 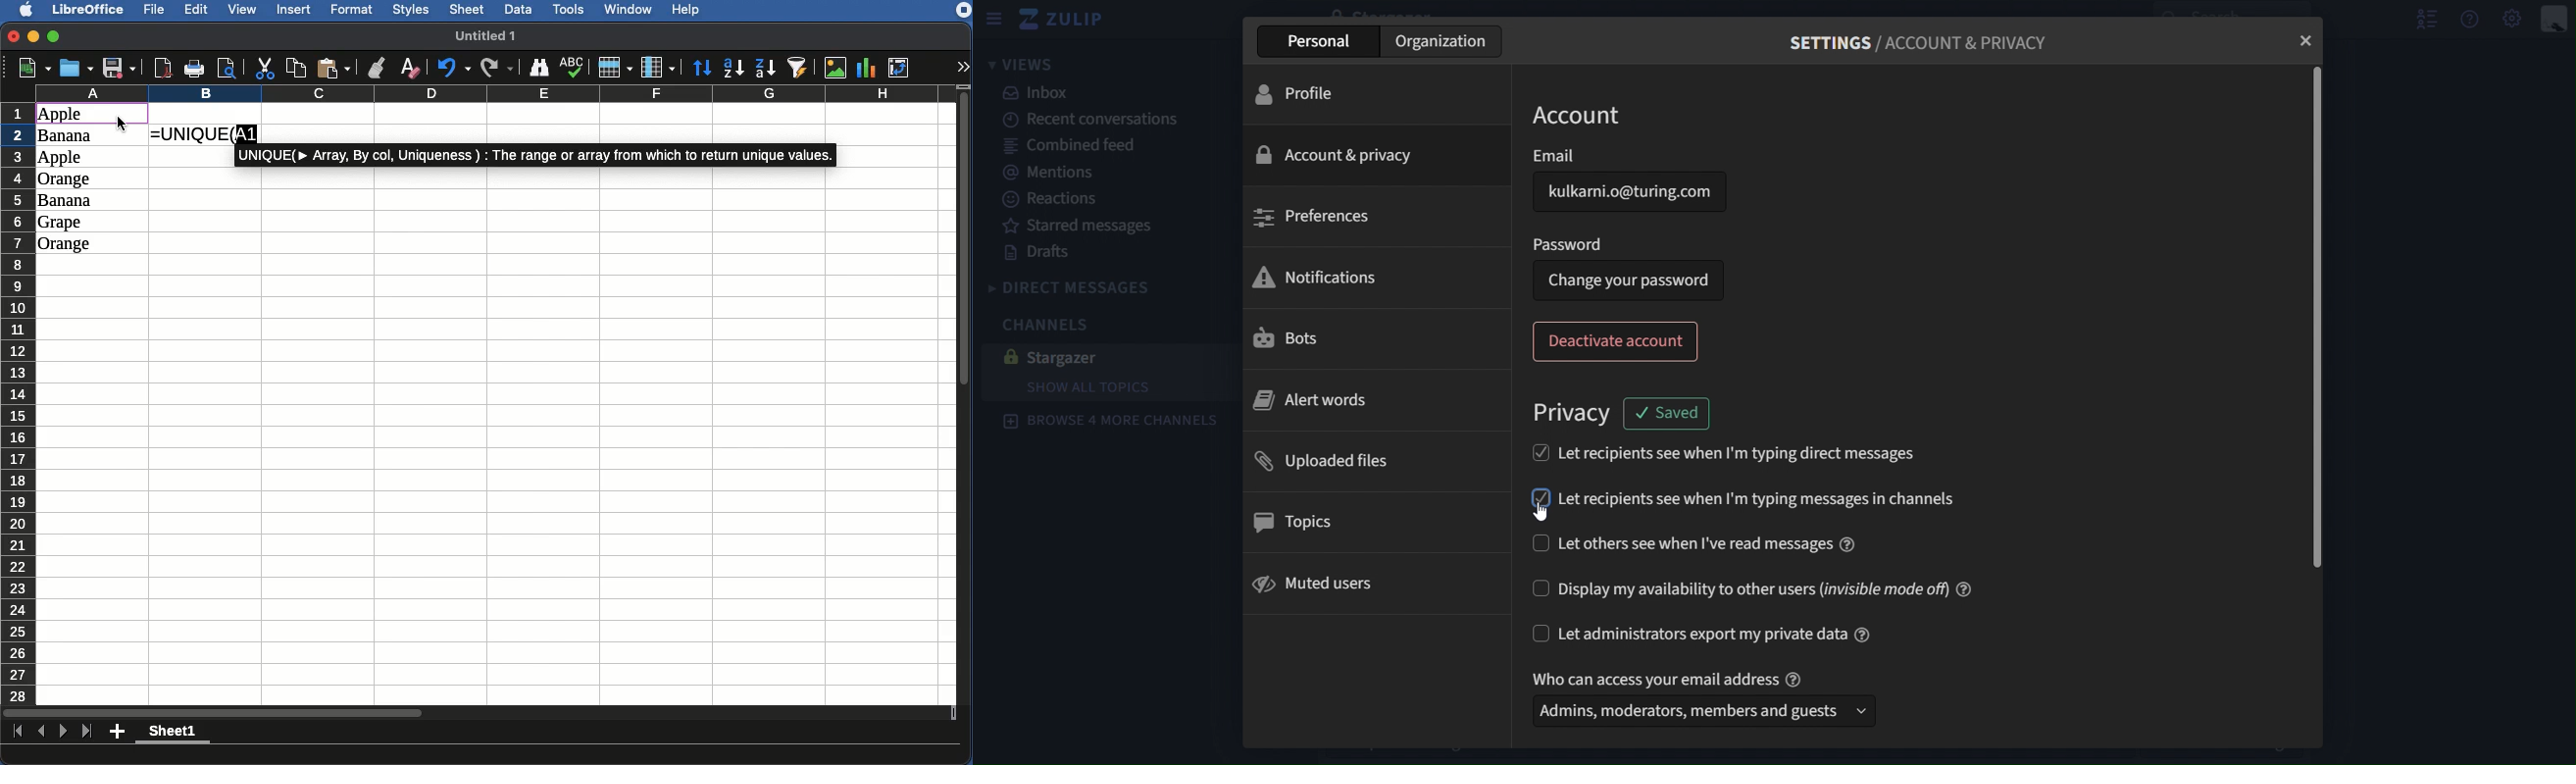 I want to click on Chart, so click(x=867, y=68).